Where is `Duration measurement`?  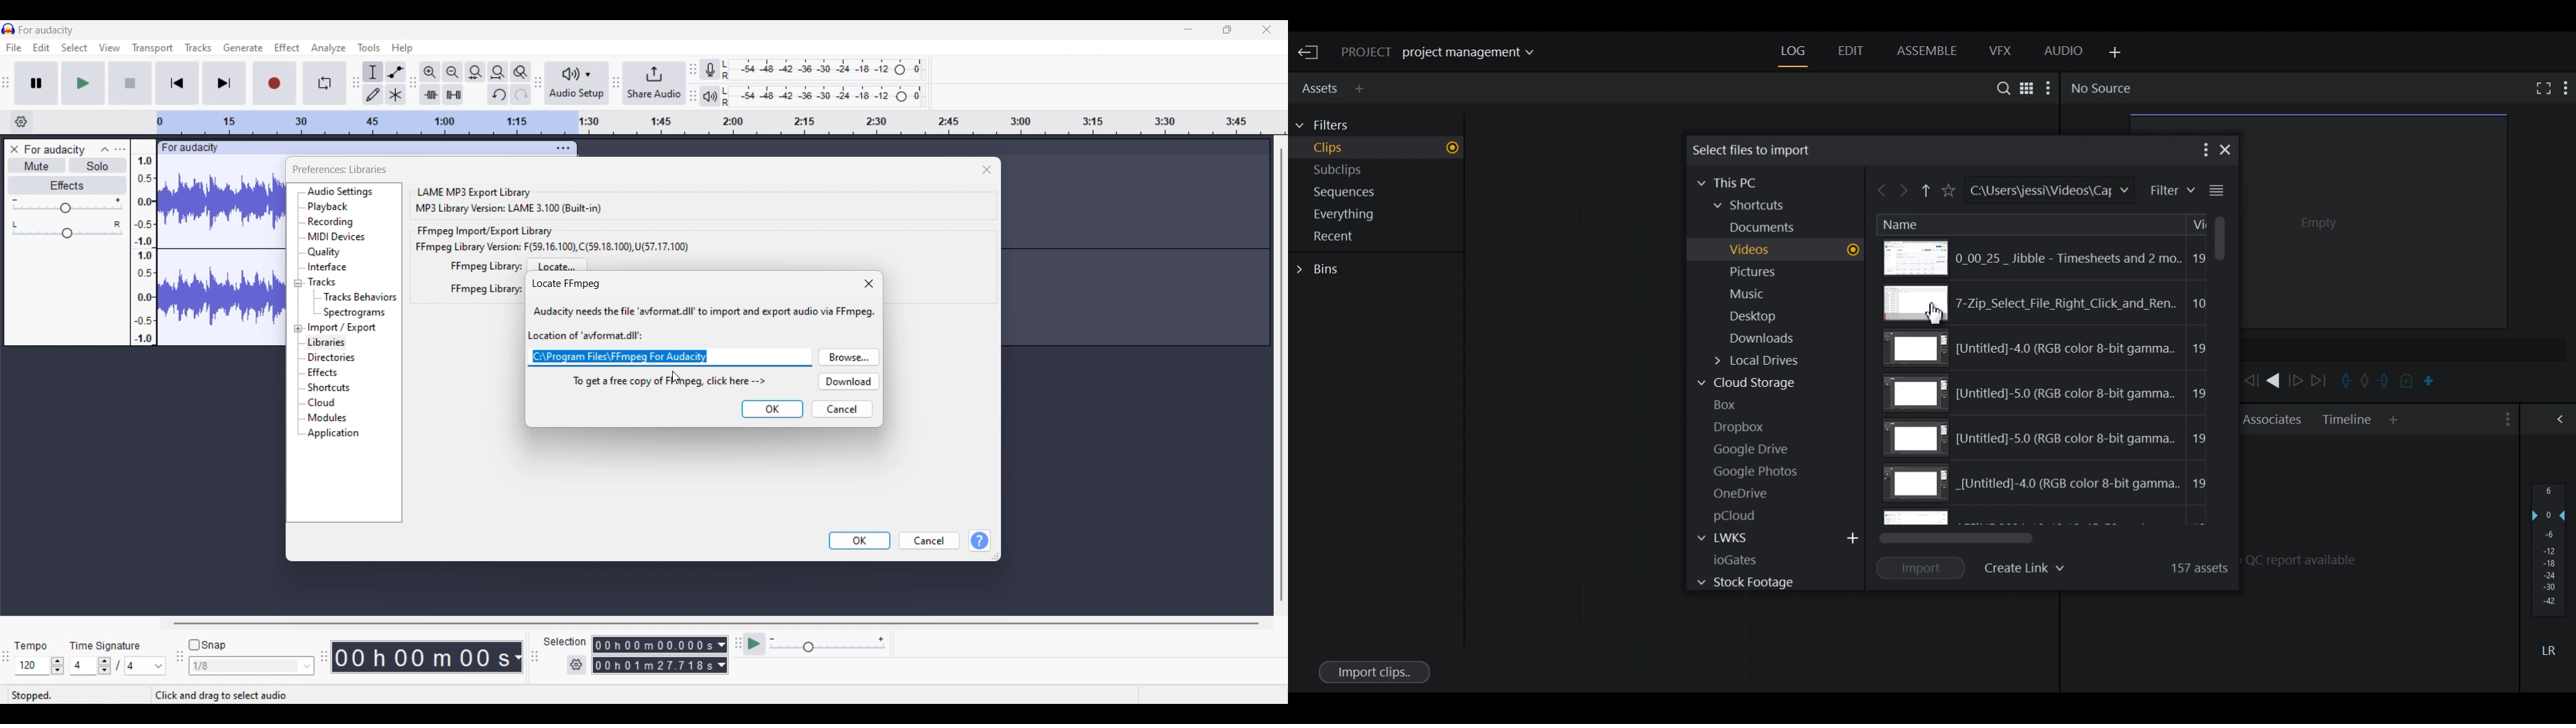 Duration measurement is located at coordinates (722, 656).